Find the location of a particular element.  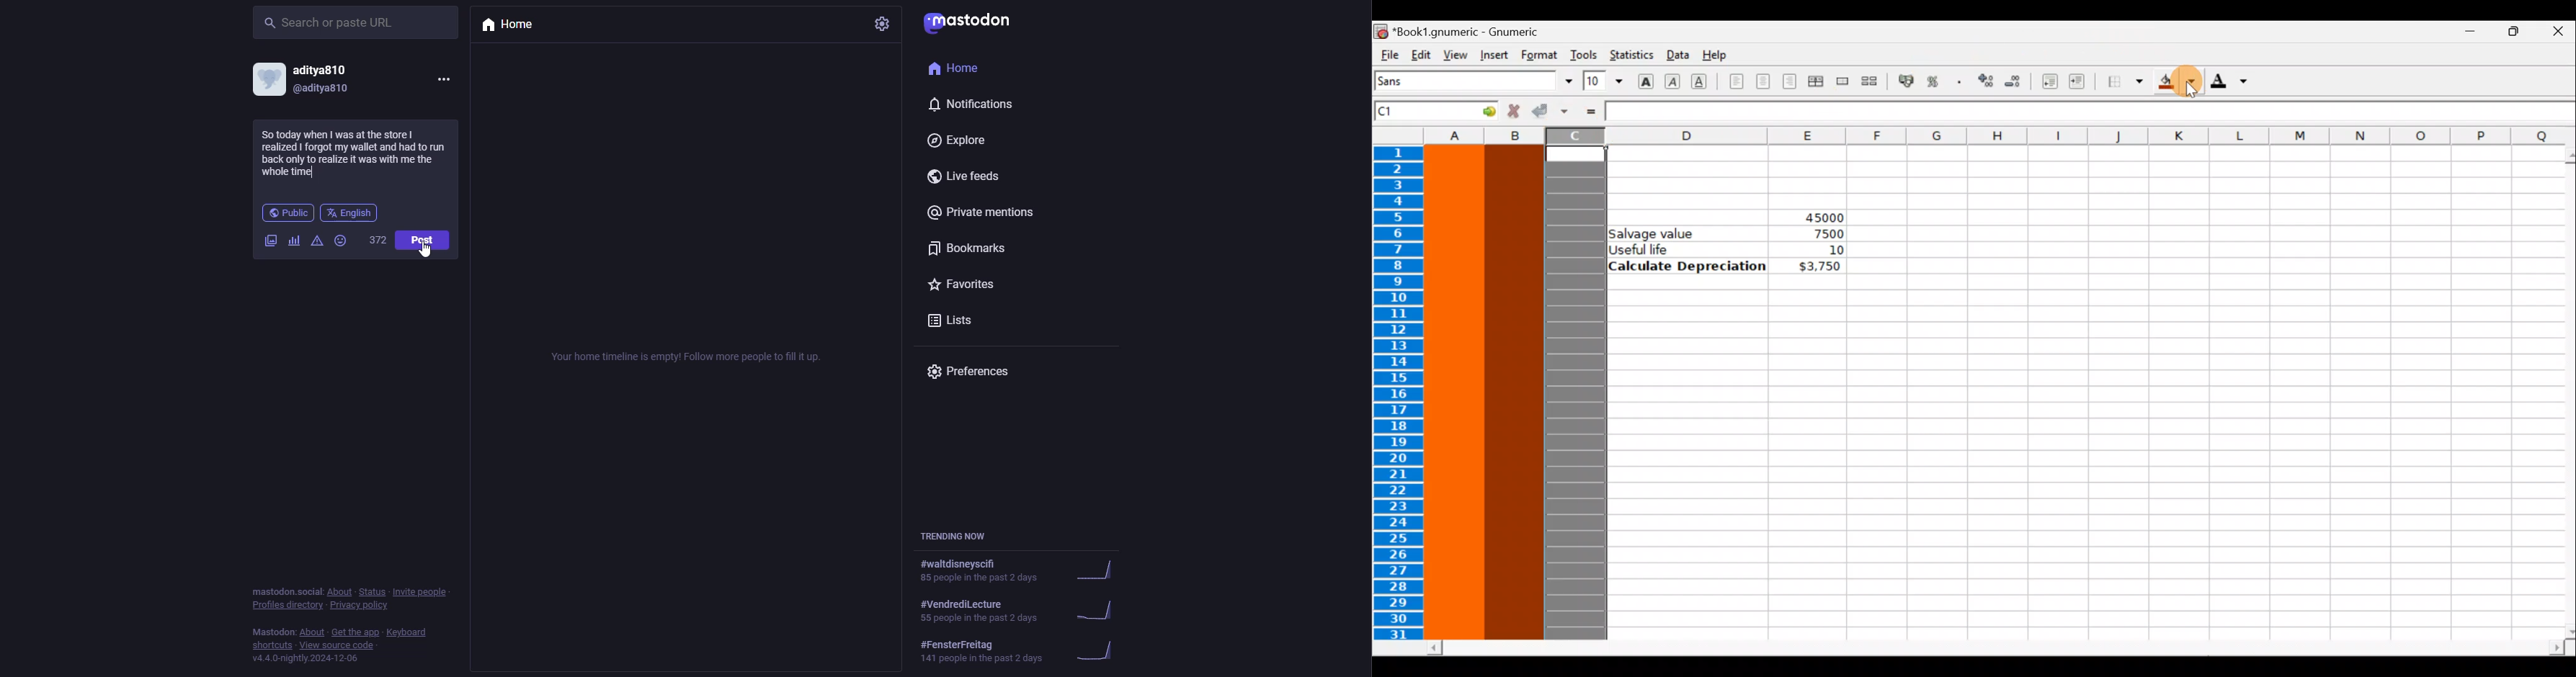

$3,750 is located at coordinates (1818, 267).